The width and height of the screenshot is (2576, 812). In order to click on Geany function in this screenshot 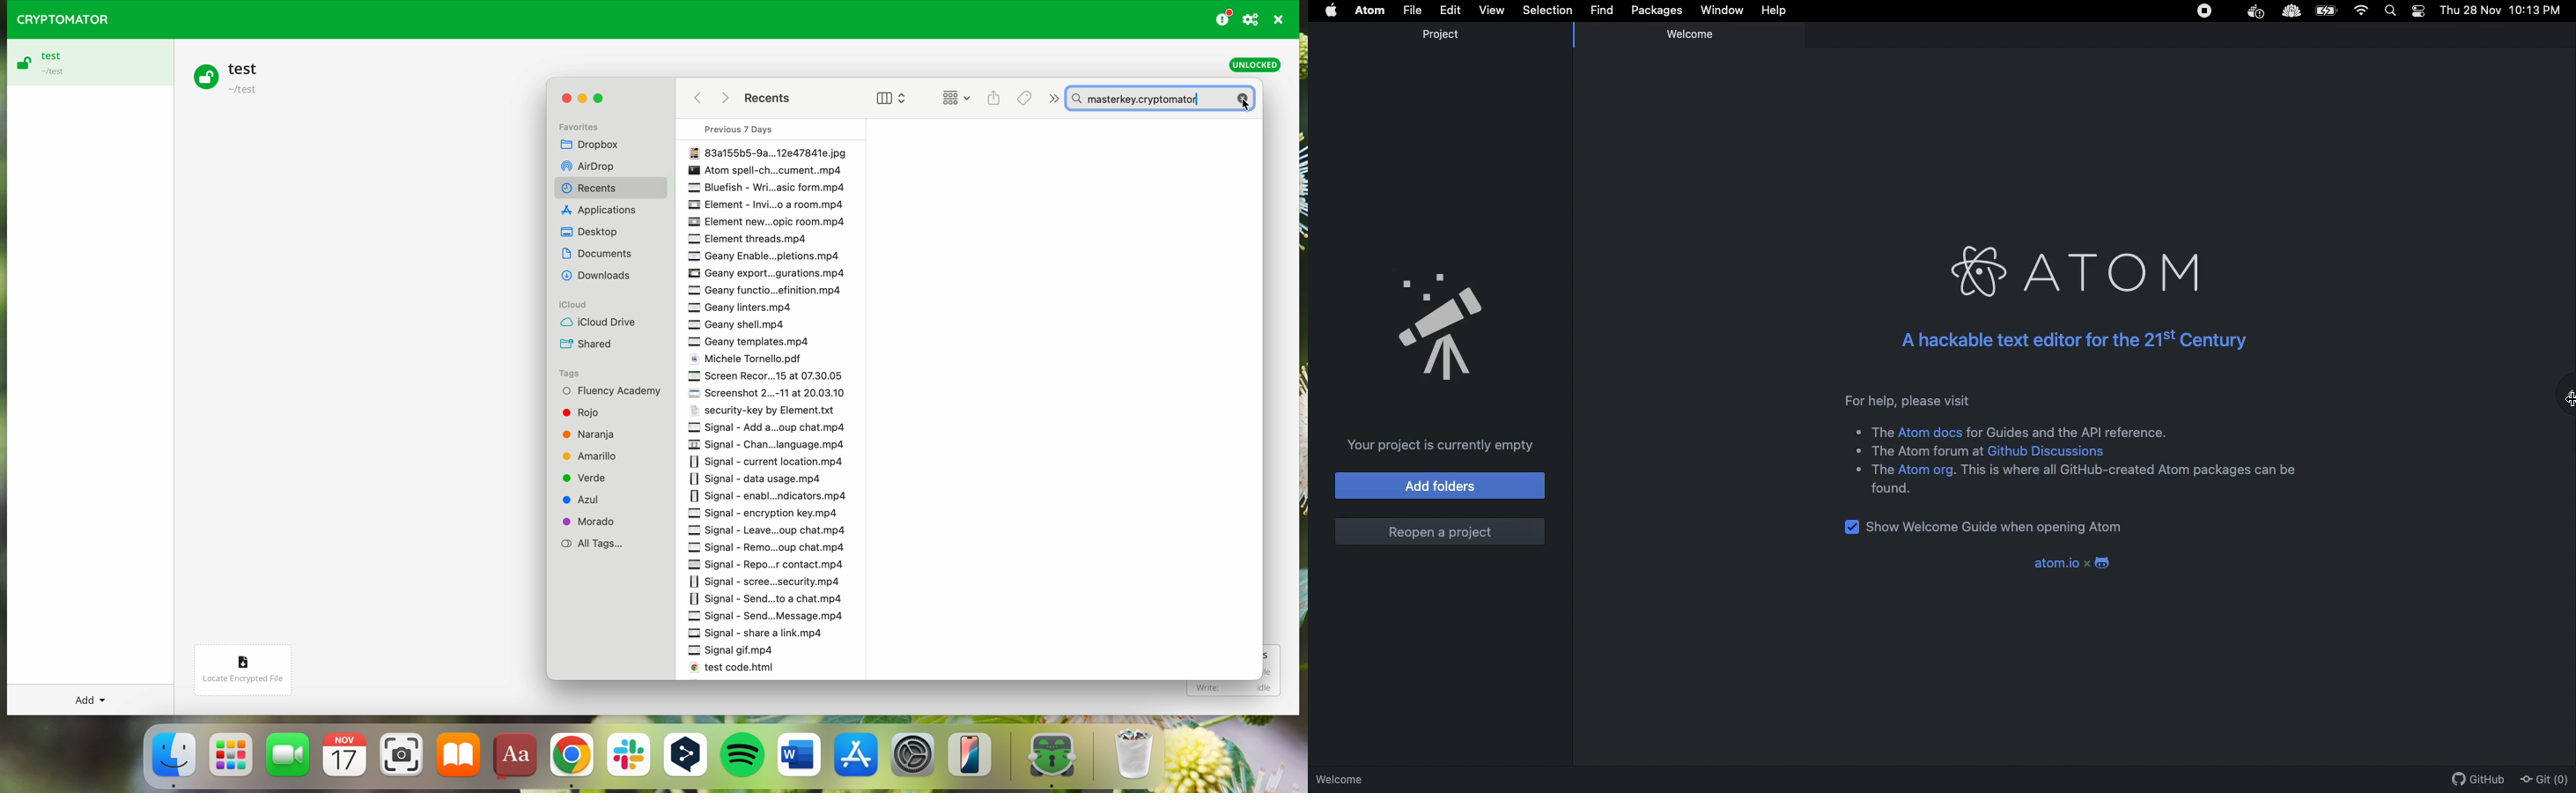, I will do `click(769, 291)`.